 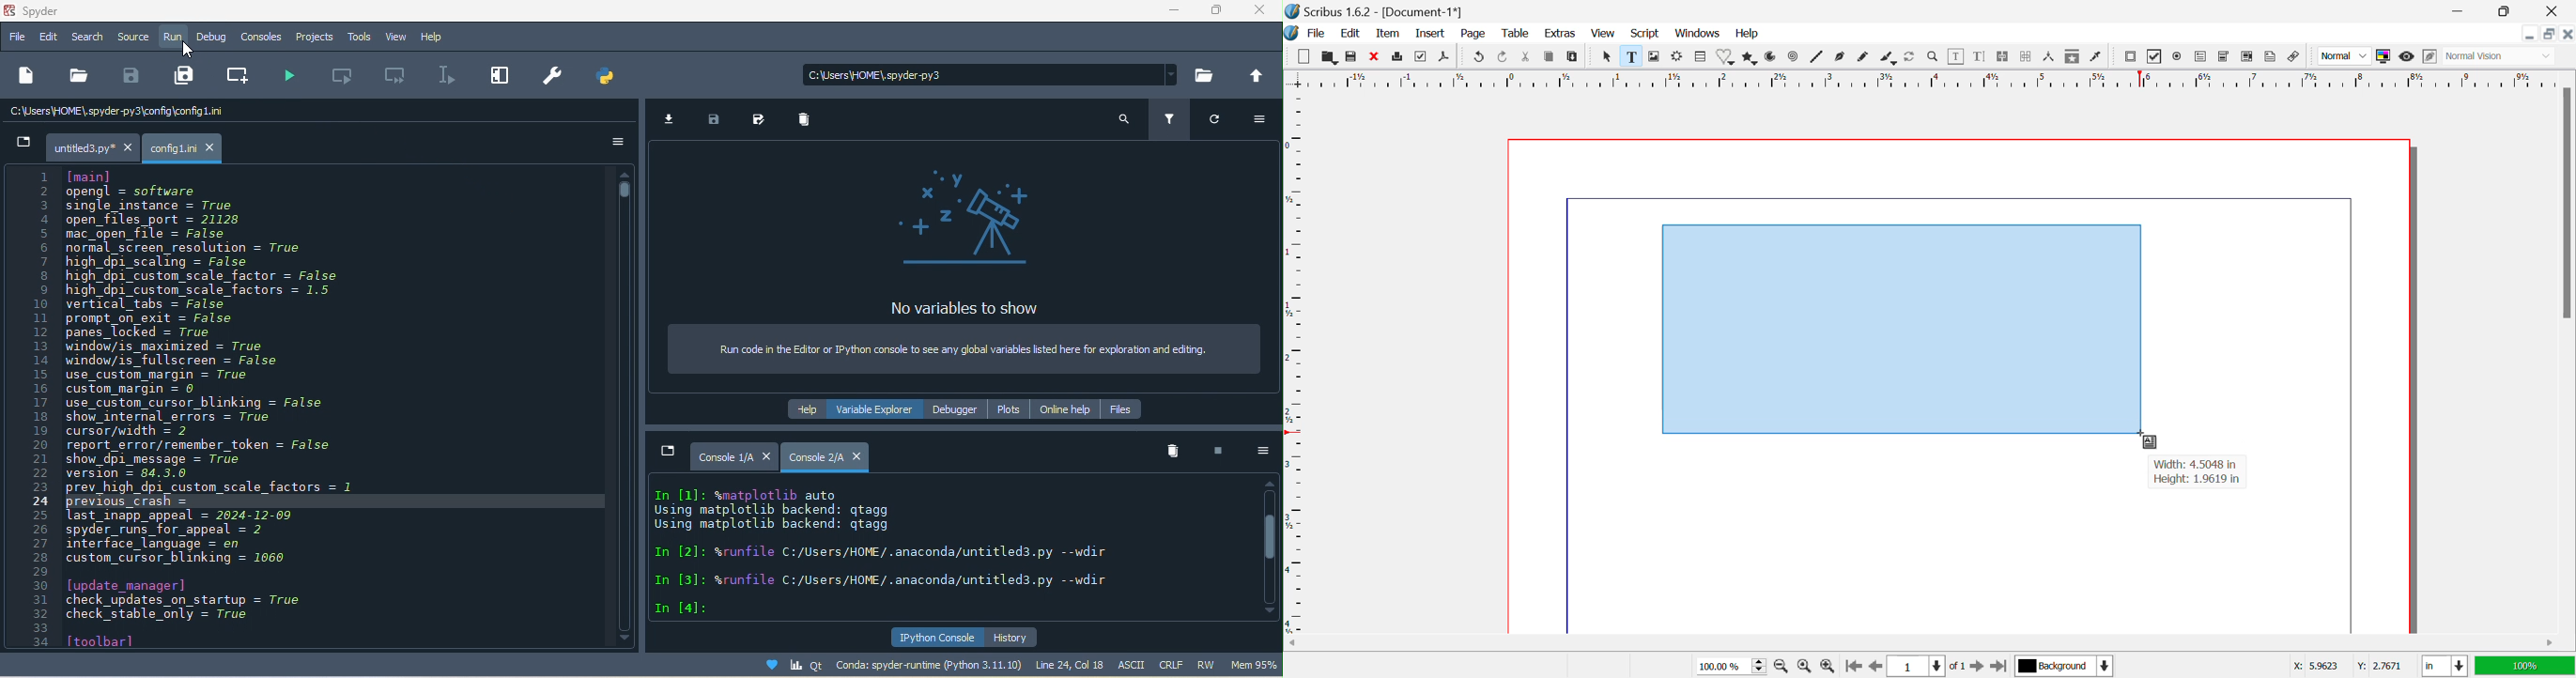 I want to click on Copy Item Properties, so click(x=2075, y=57).